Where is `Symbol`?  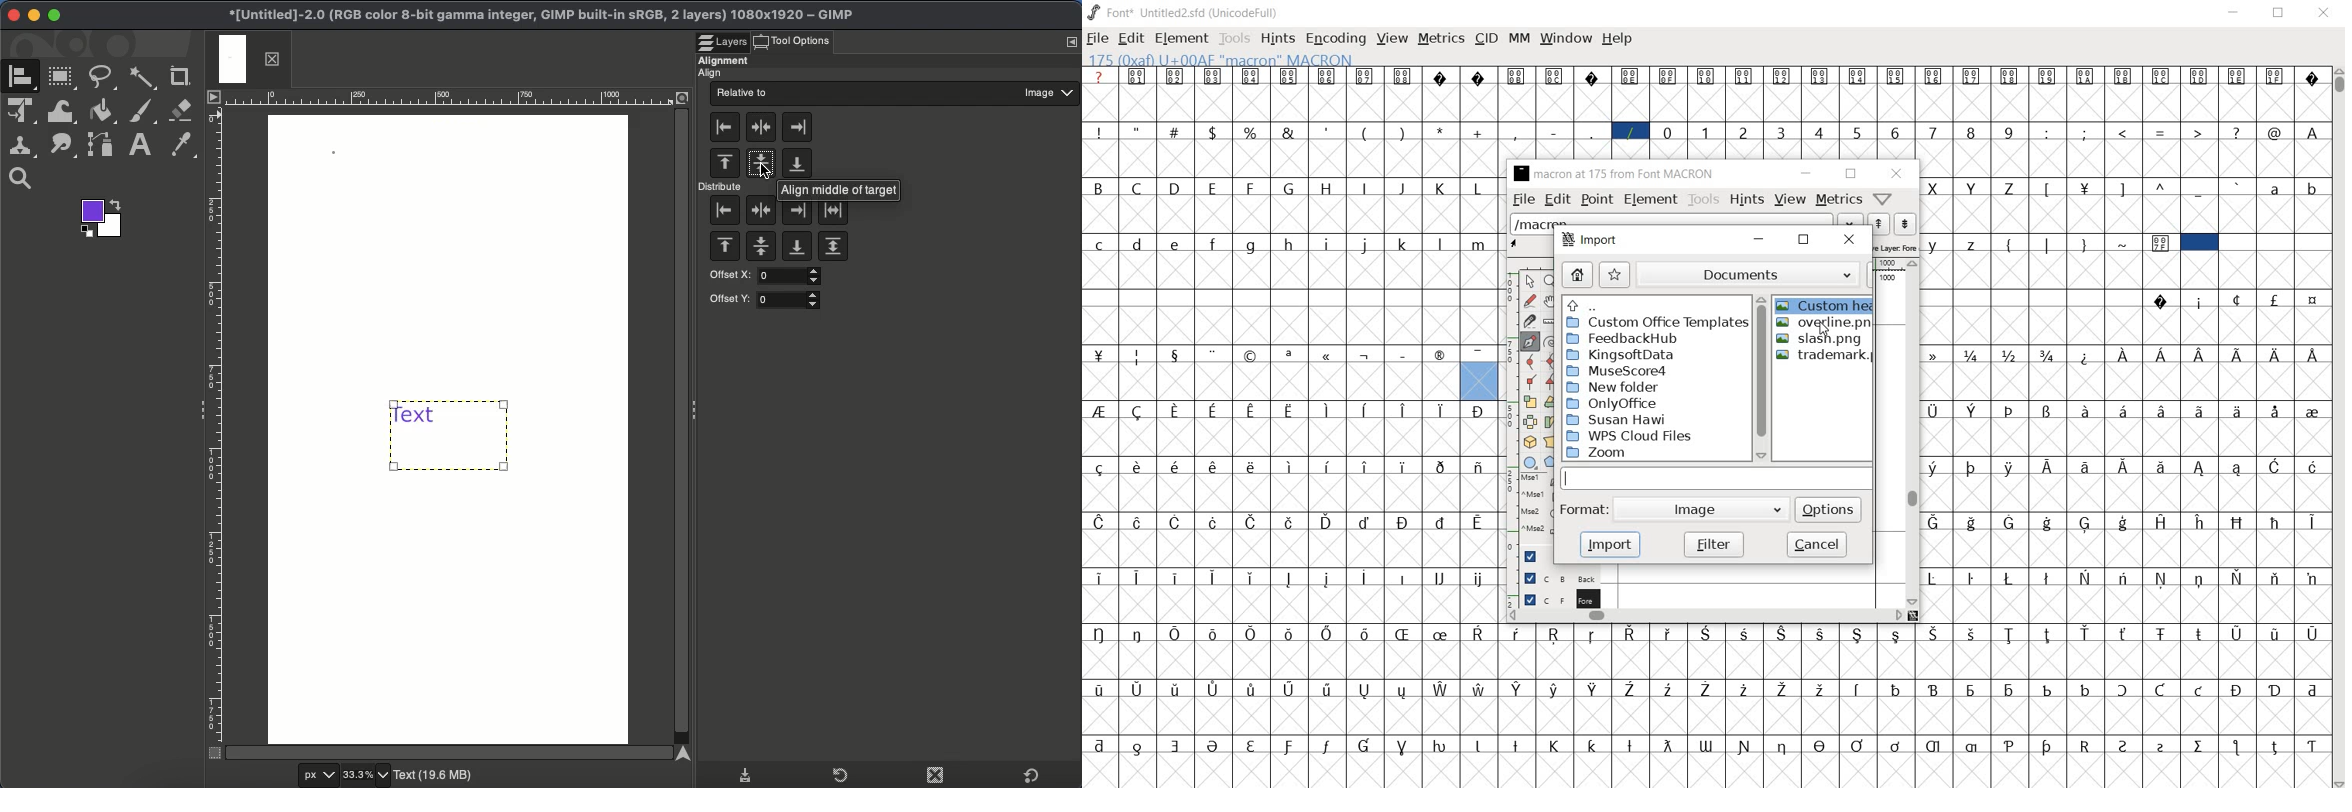
Symbol is located at coordinates (2200, 353).